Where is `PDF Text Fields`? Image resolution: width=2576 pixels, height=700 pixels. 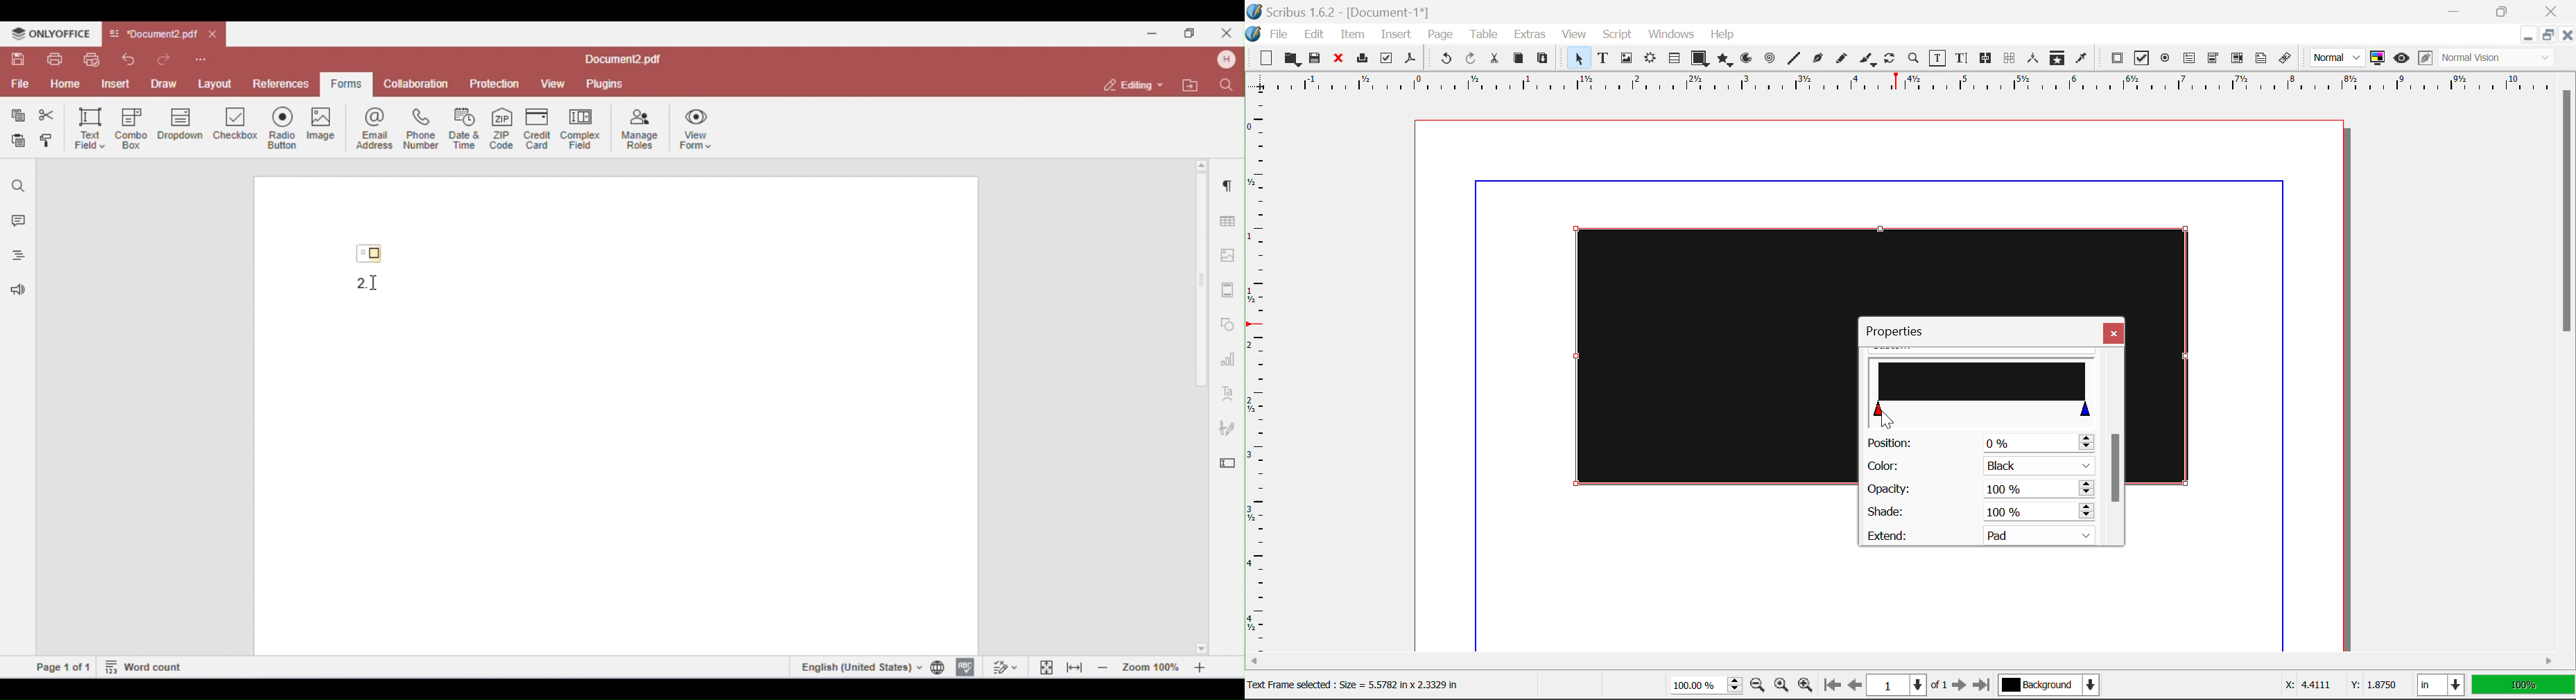 PDF Text Fields is located at coordinates (2189, 58).